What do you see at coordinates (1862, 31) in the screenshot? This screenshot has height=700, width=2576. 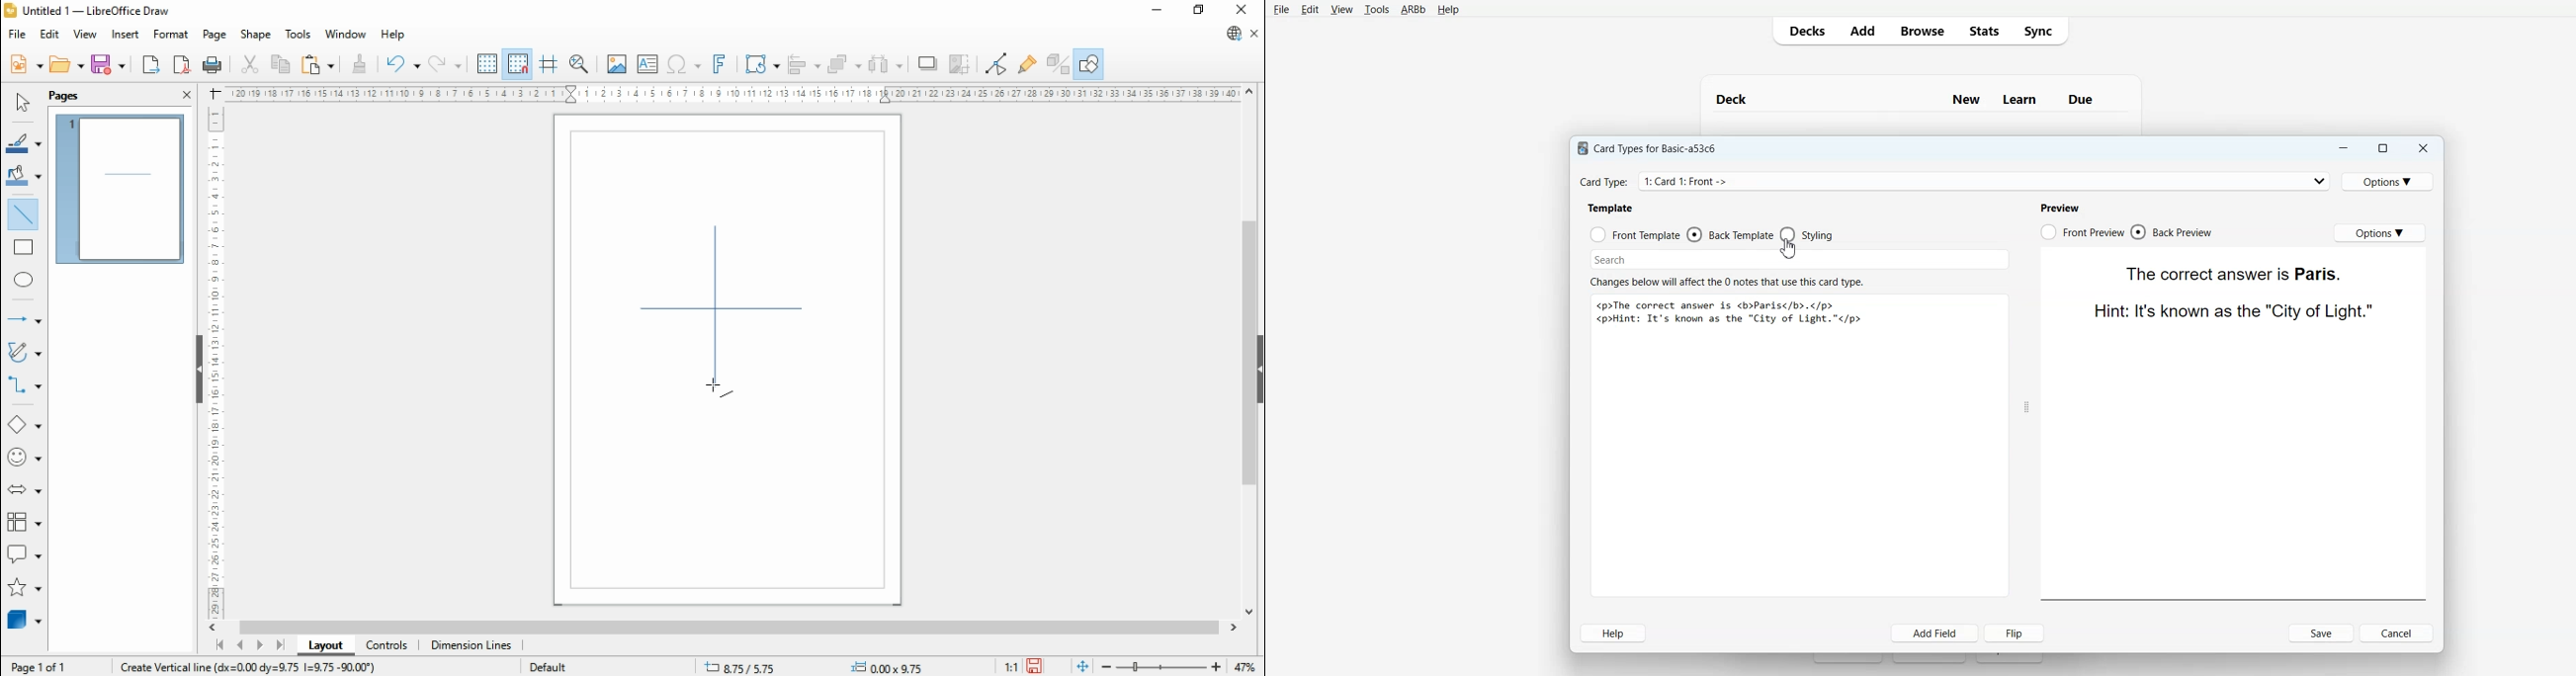 I see `Add` at bounding box center [1862, 31].